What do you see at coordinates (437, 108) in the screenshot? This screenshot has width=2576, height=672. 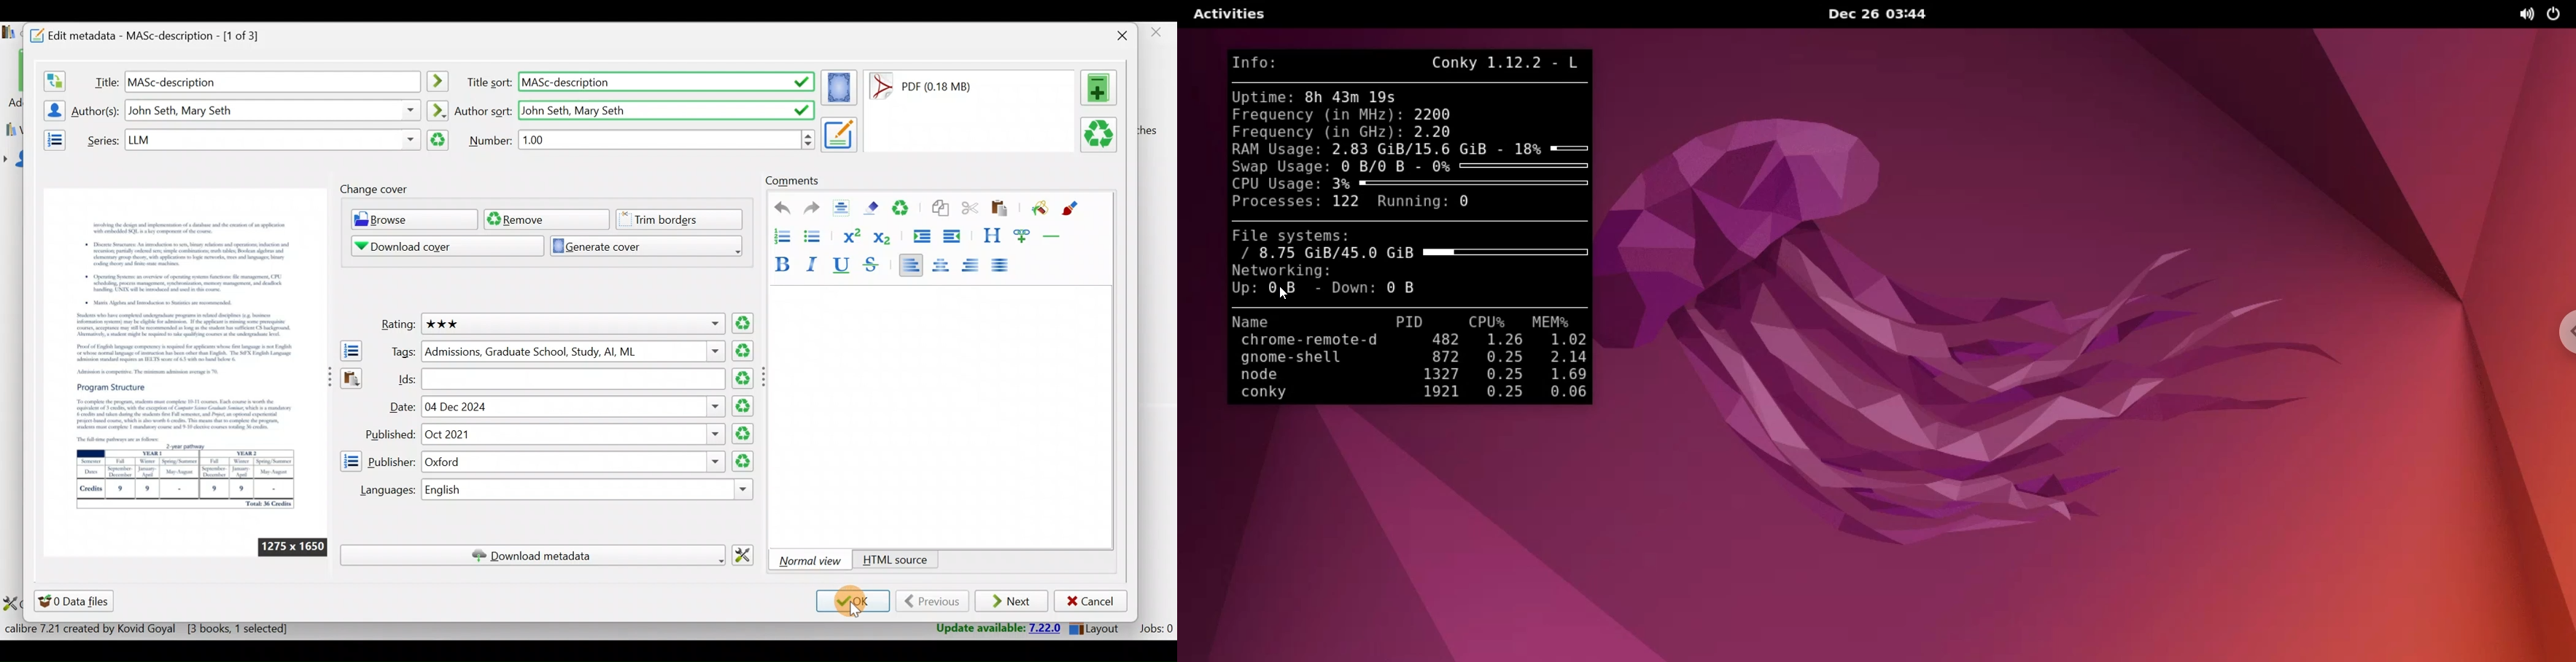 I see `Author sort` at bounding box center [437, 108].